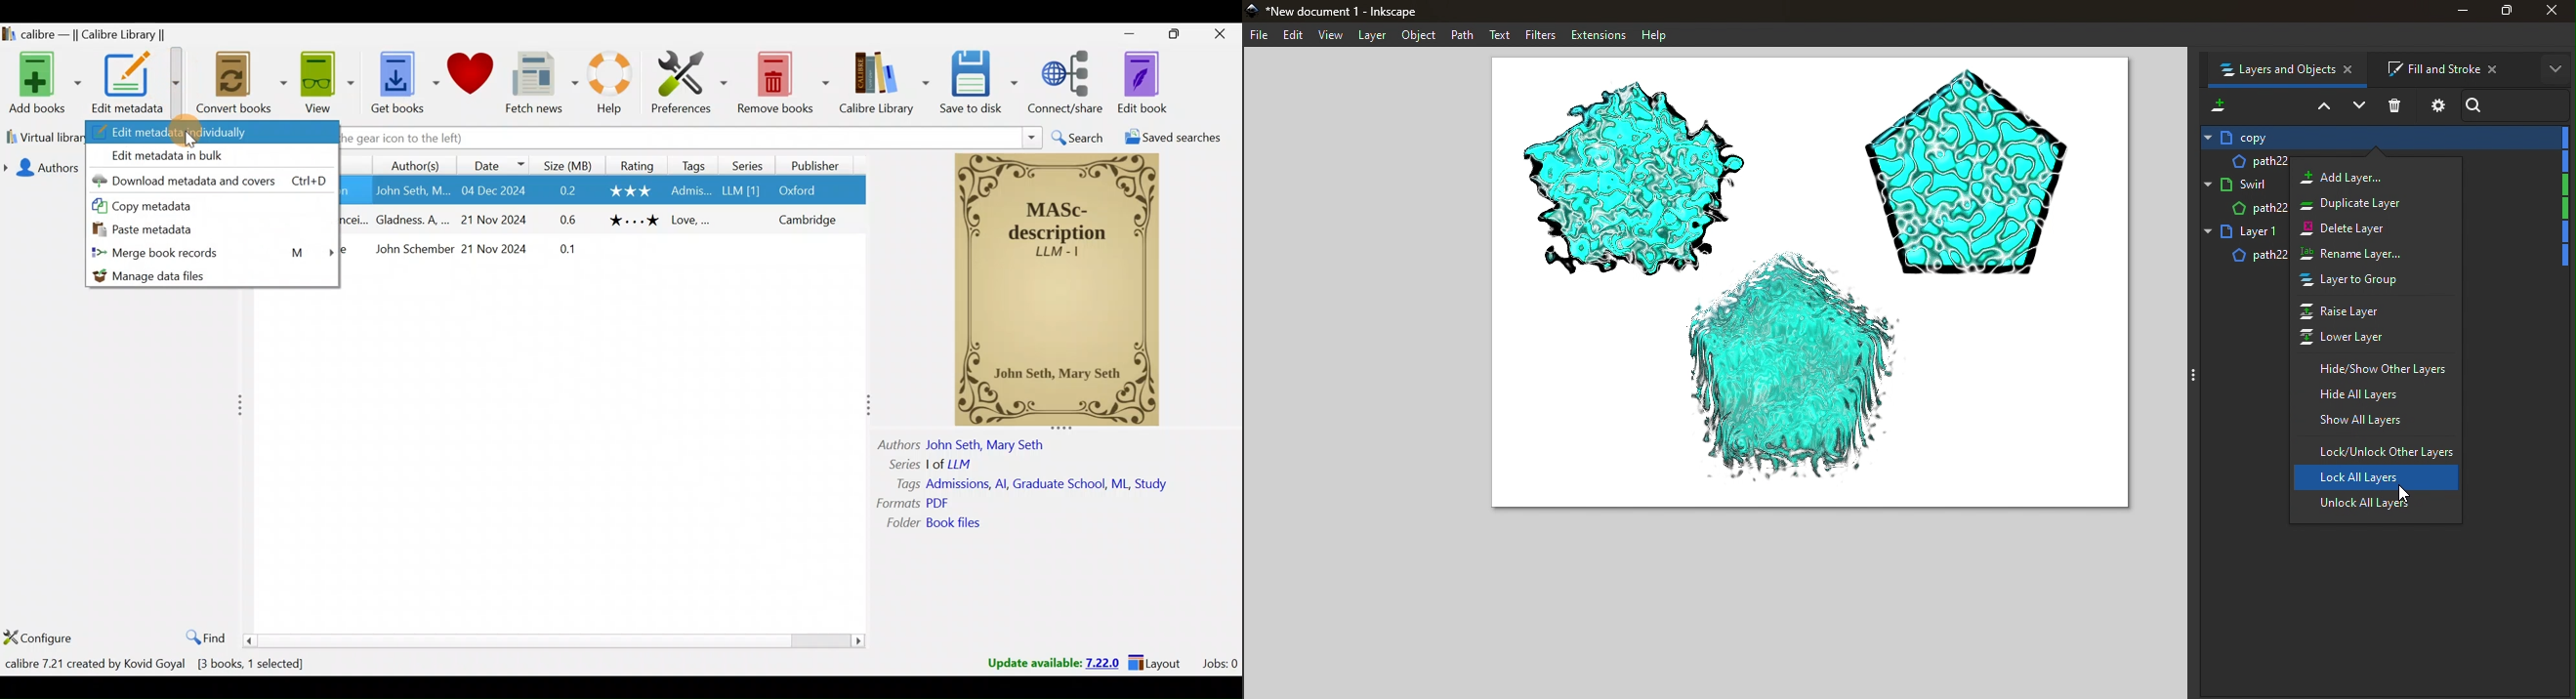  What do you see at coordinates (412, 252) in the screenshot?
I see `` at bounding box center [412, 252].